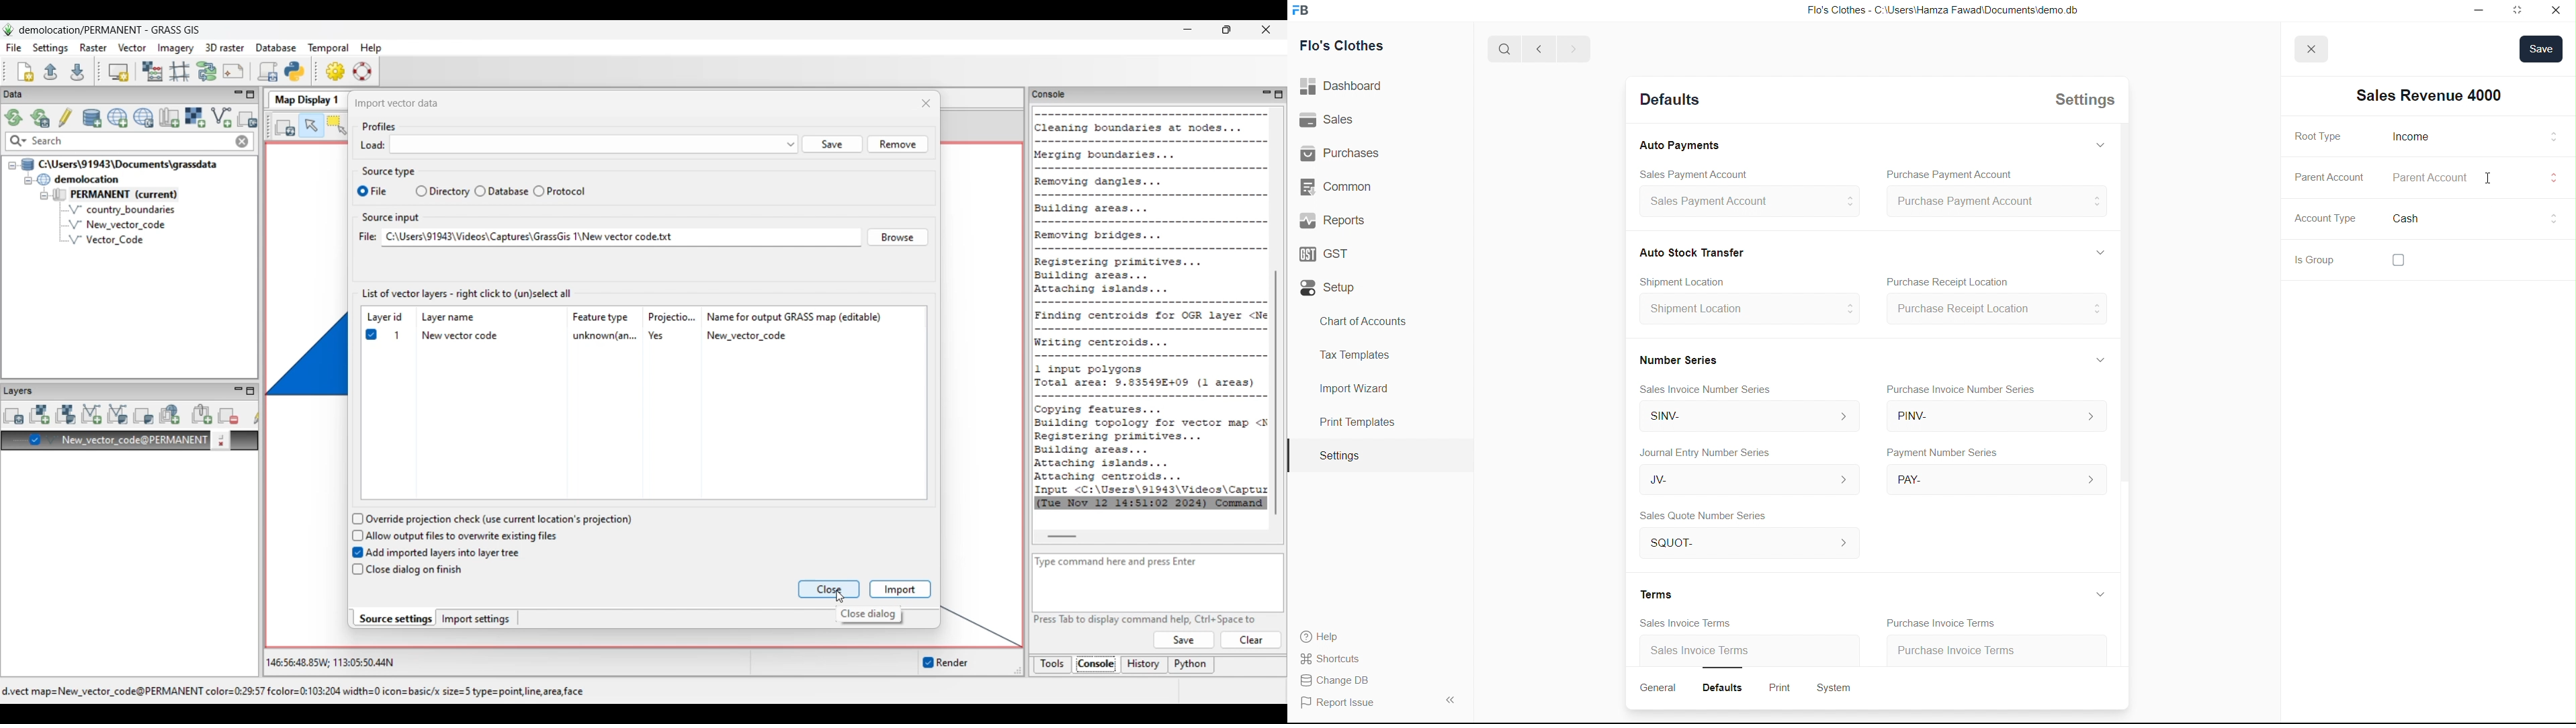 This screenshot has width=2576, height=728. I want to click on Purchase Invoice Terms, so click(1938, 621).